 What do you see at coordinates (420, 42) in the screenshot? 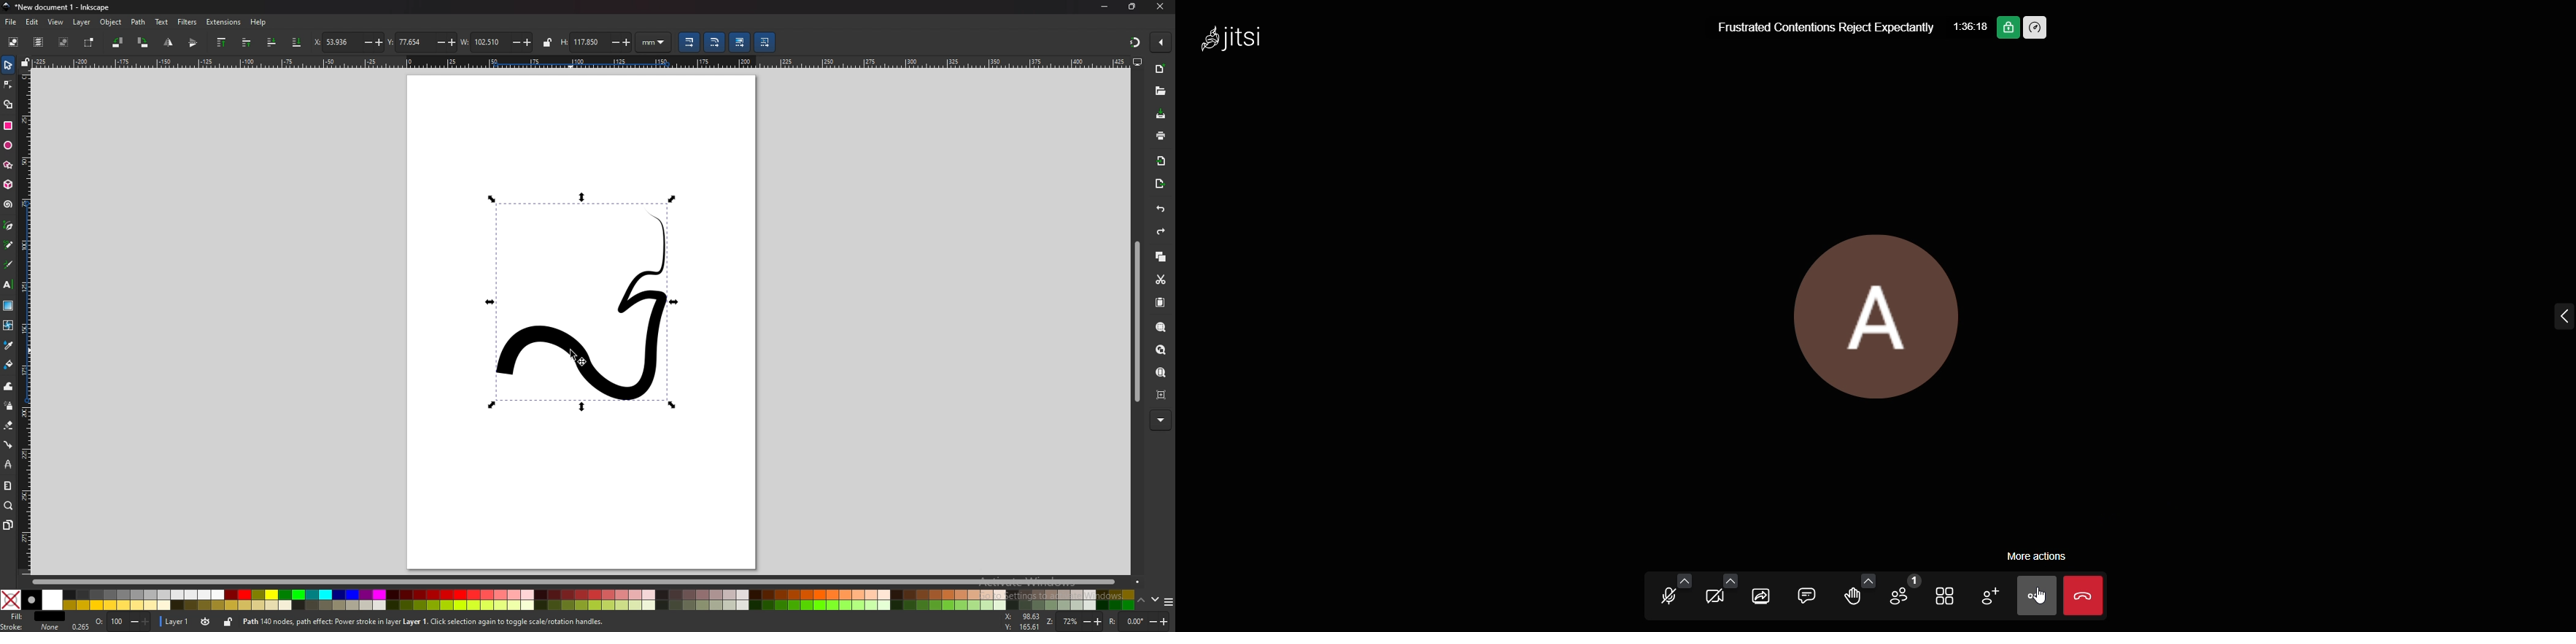
I see `y coordinates` at bounding box center [420, 42].